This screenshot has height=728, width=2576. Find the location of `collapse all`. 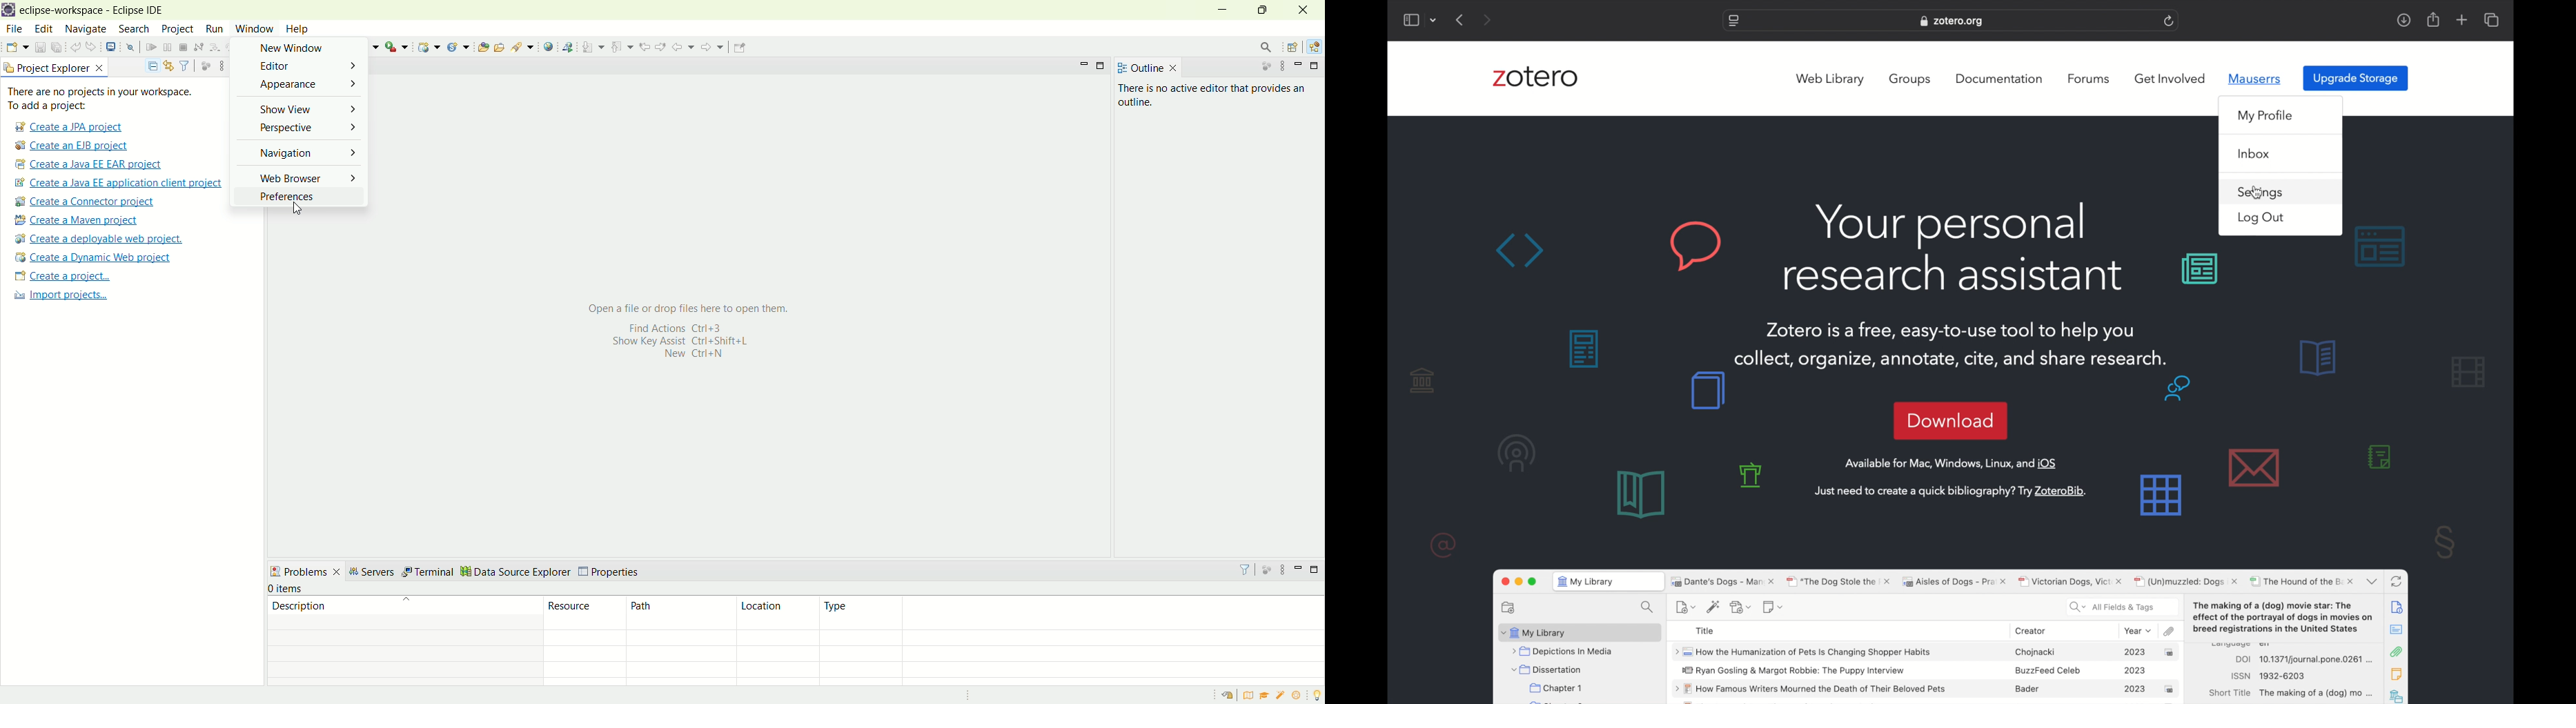

collapse all is located at coordinates (149, 66).